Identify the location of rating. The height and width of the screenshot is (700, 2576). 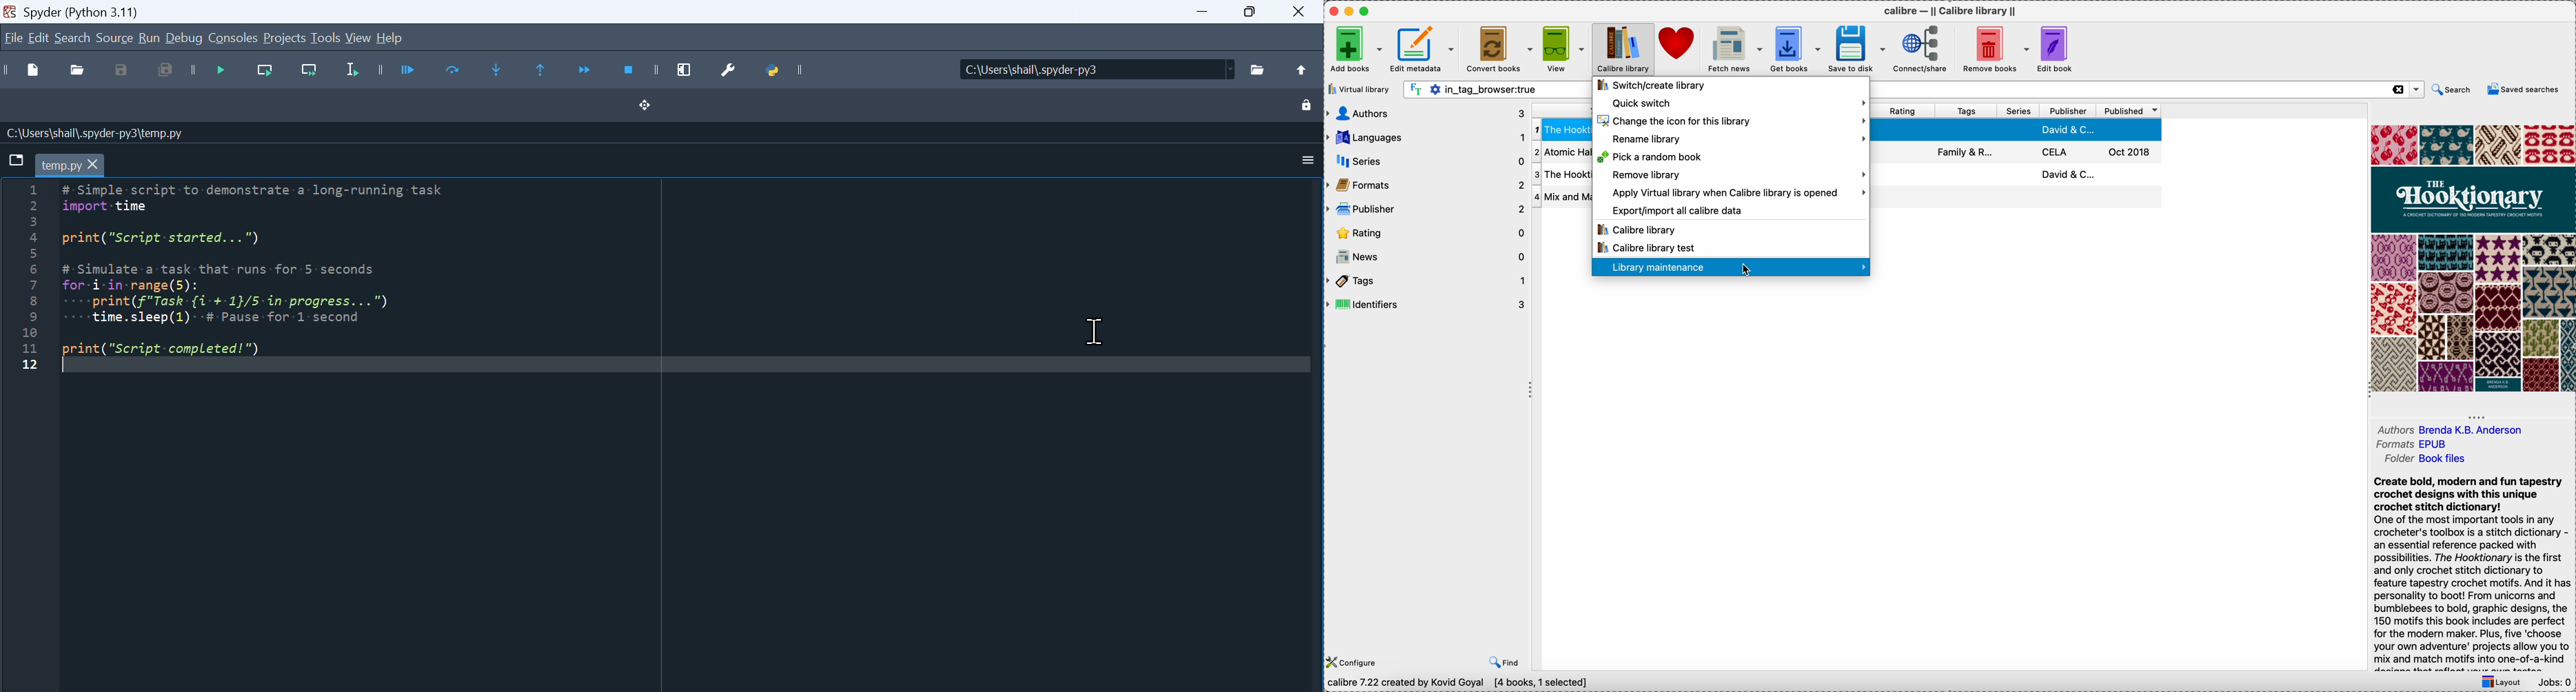
(1426, 233).